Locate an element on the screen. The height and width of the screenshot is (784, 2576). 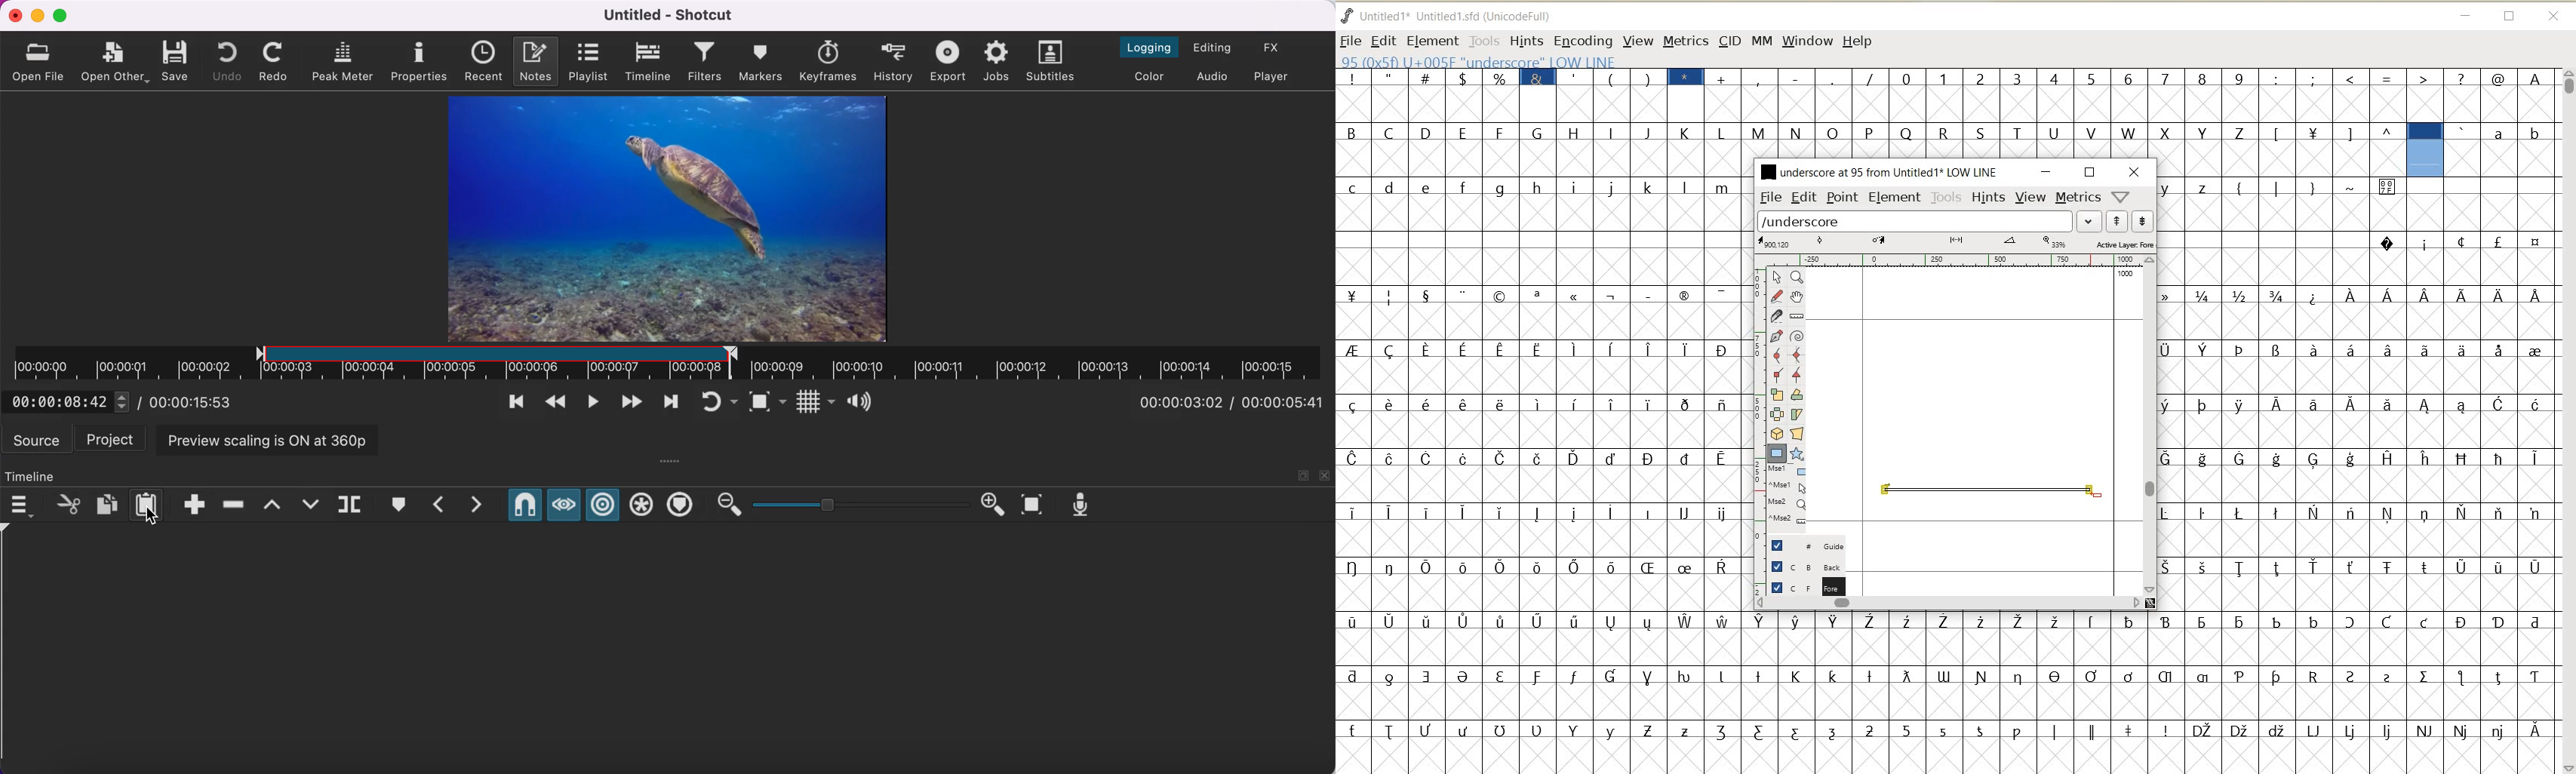
title is located at coordinates (676, 15).